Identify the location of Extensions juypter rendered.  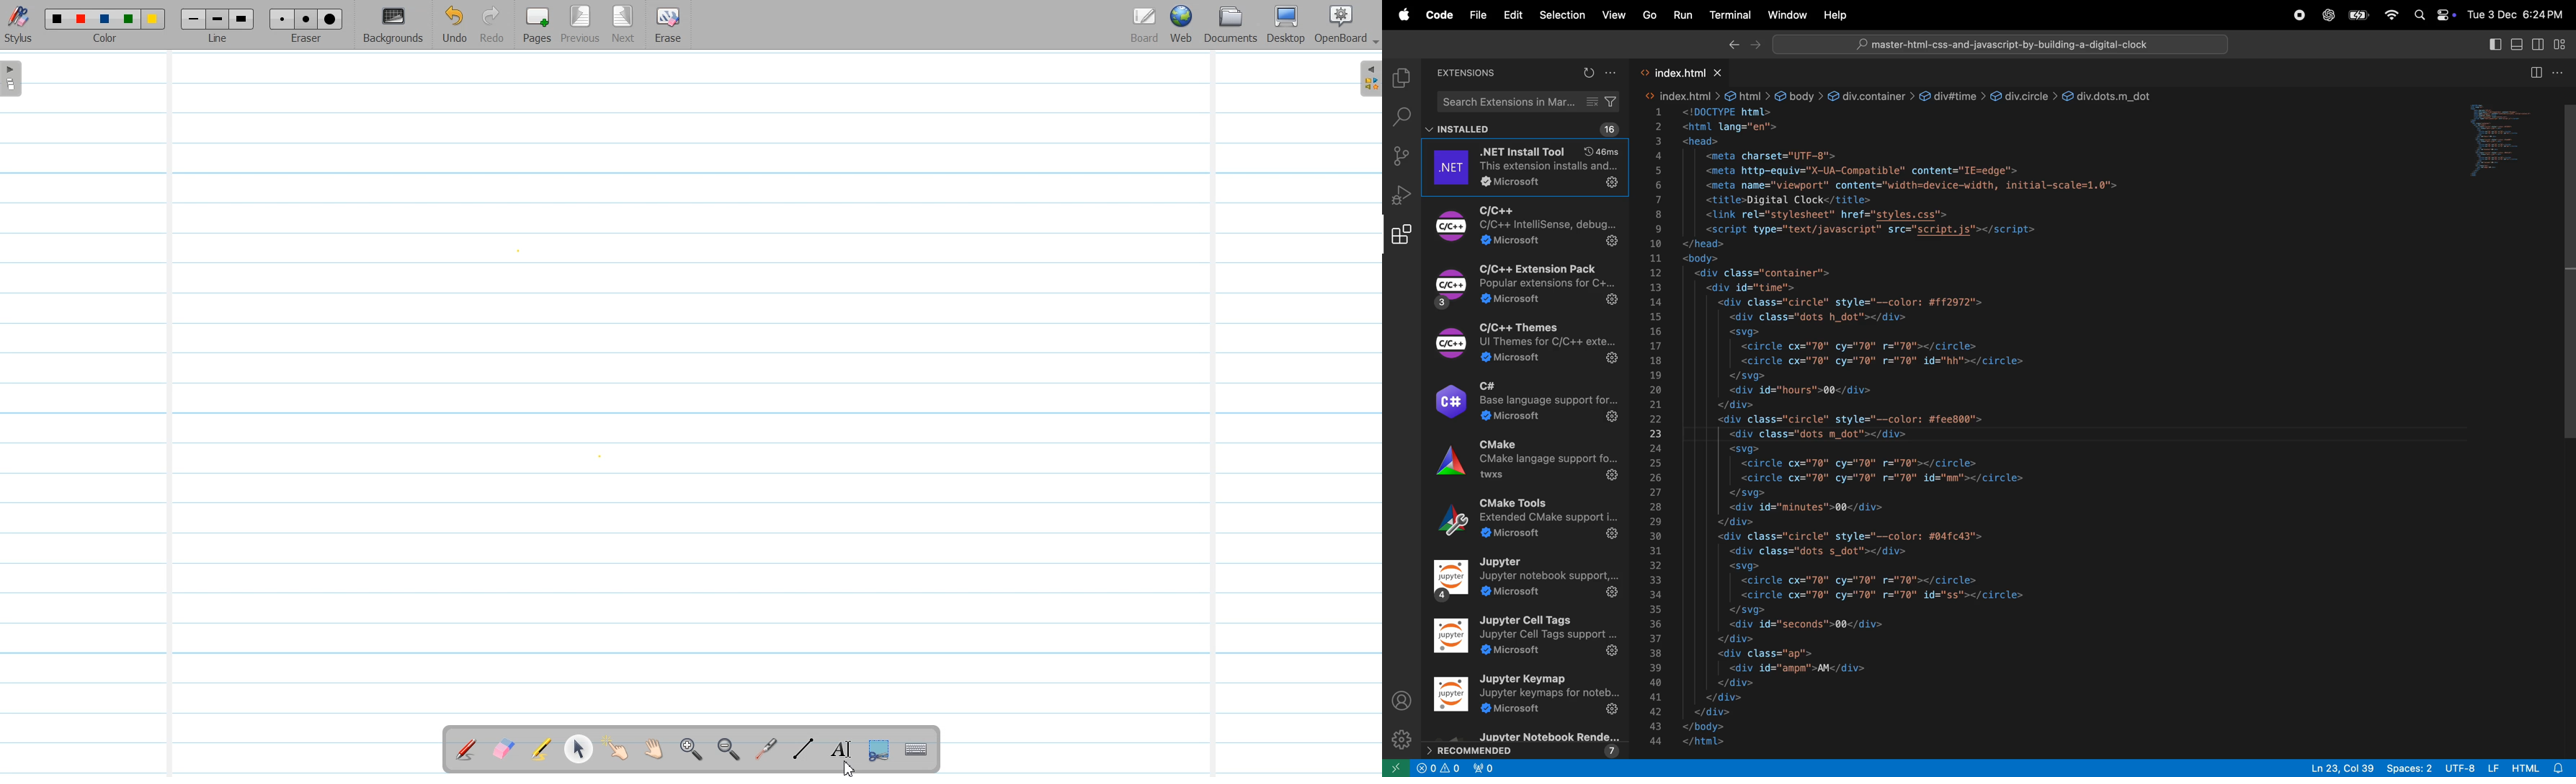
(1544, 734).